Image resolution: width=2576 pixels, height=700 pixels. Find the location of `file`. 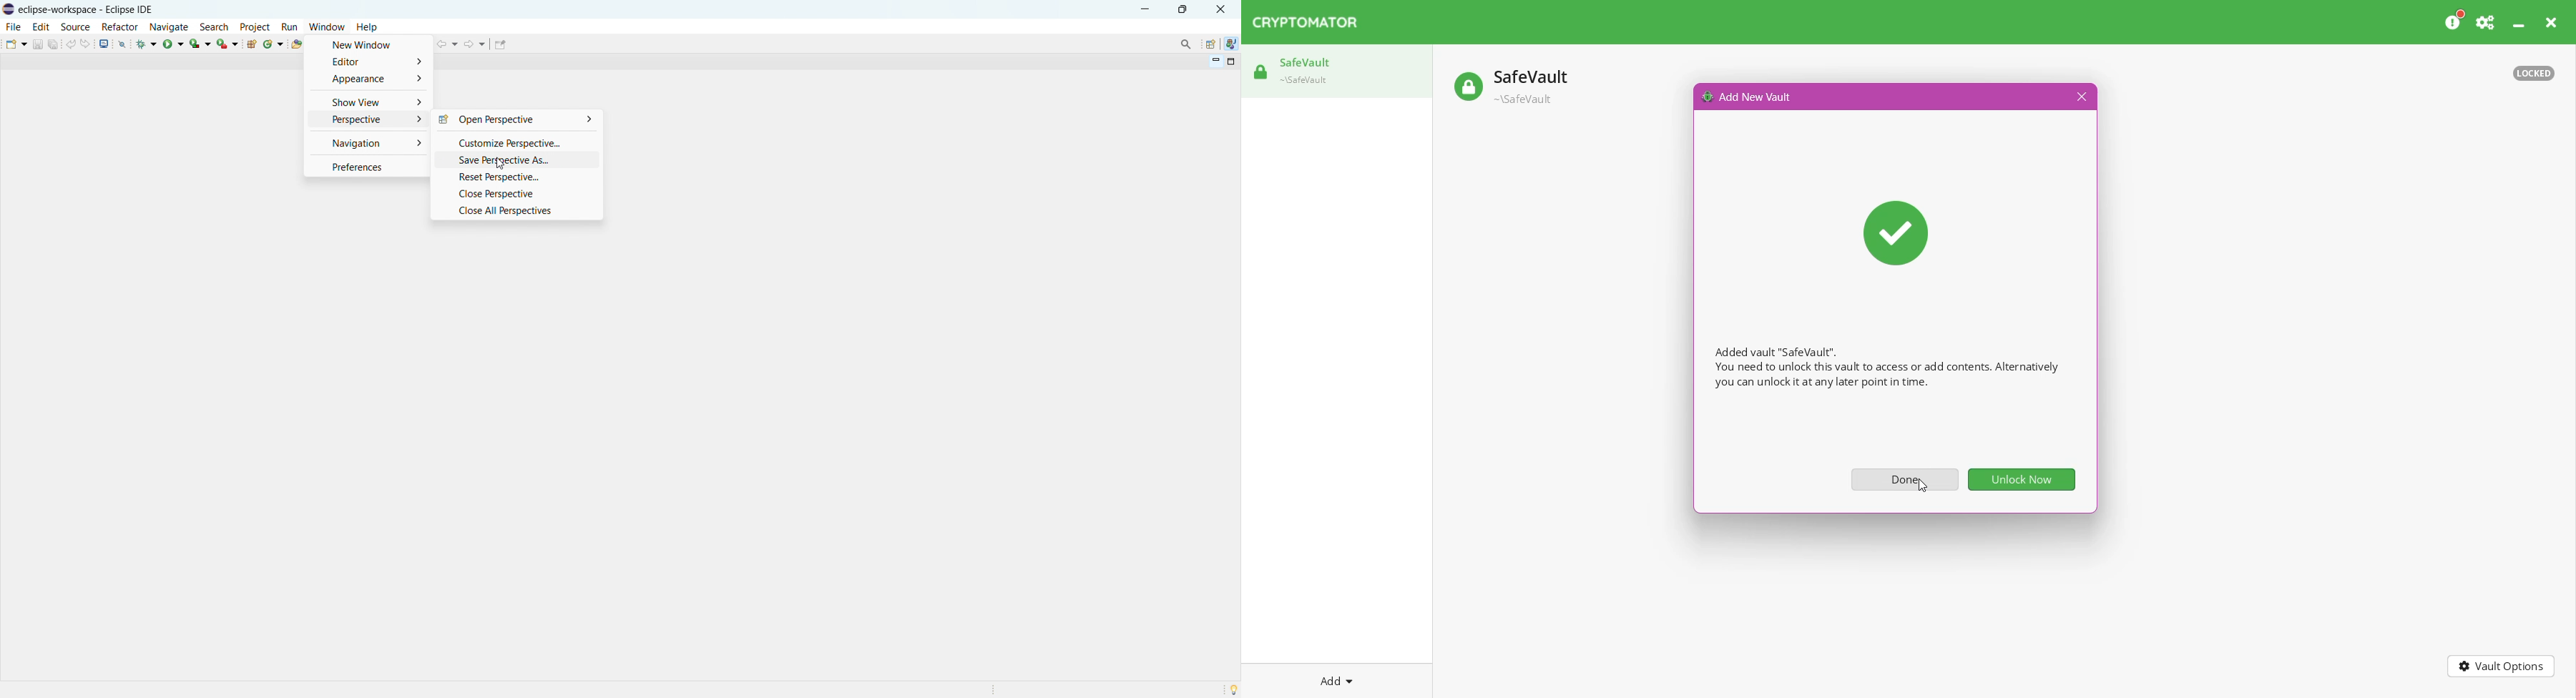

file is located at coordinates (14, 27).